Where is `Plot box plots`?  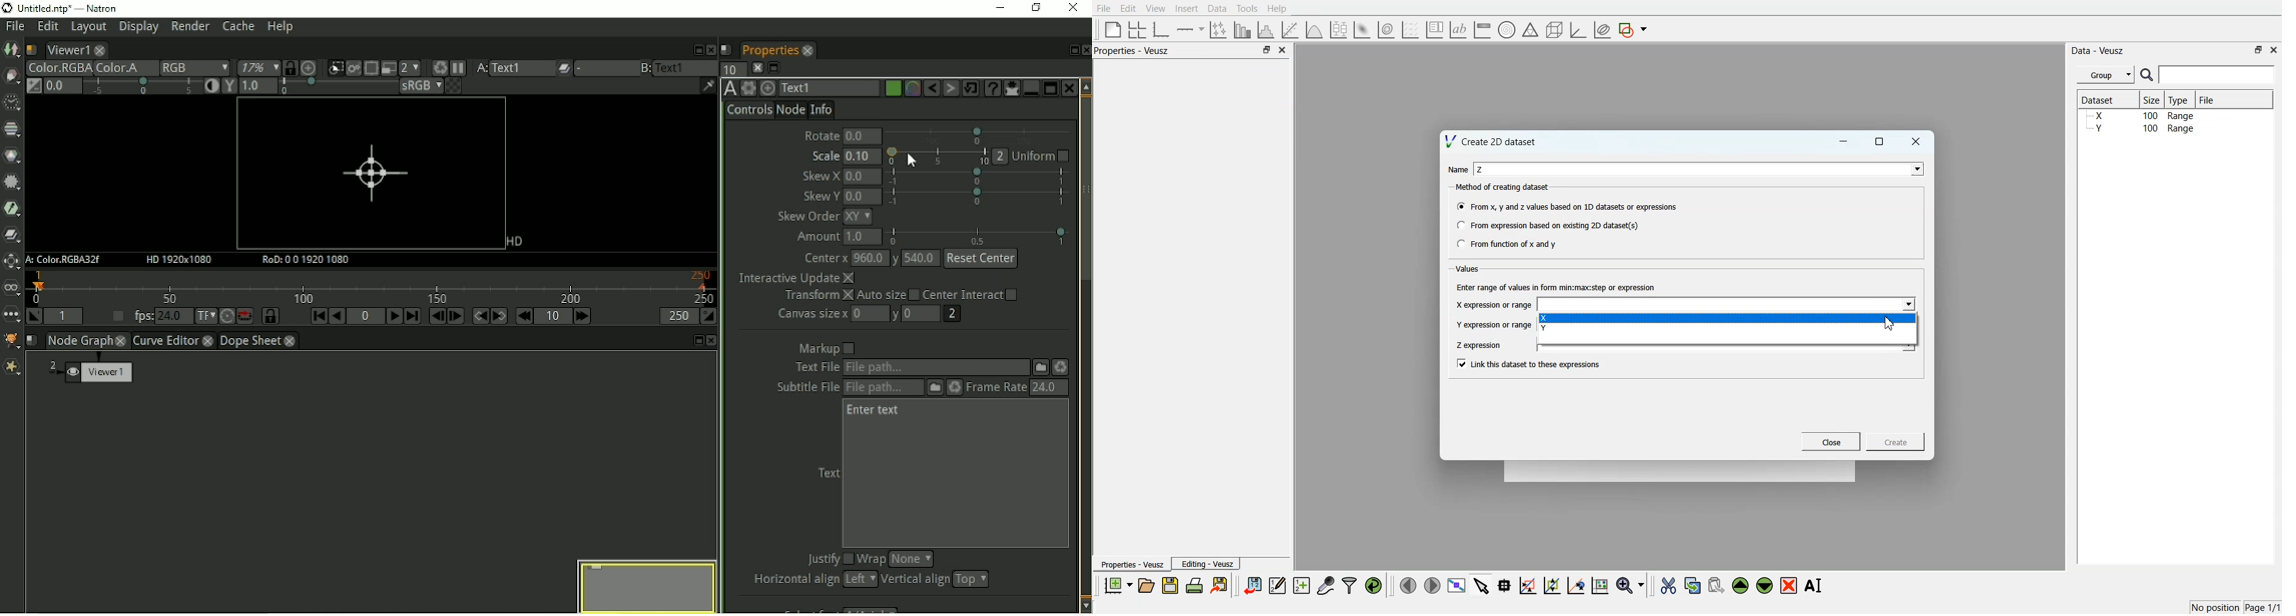 Plot box plots is located at coordinates (1339, 30).